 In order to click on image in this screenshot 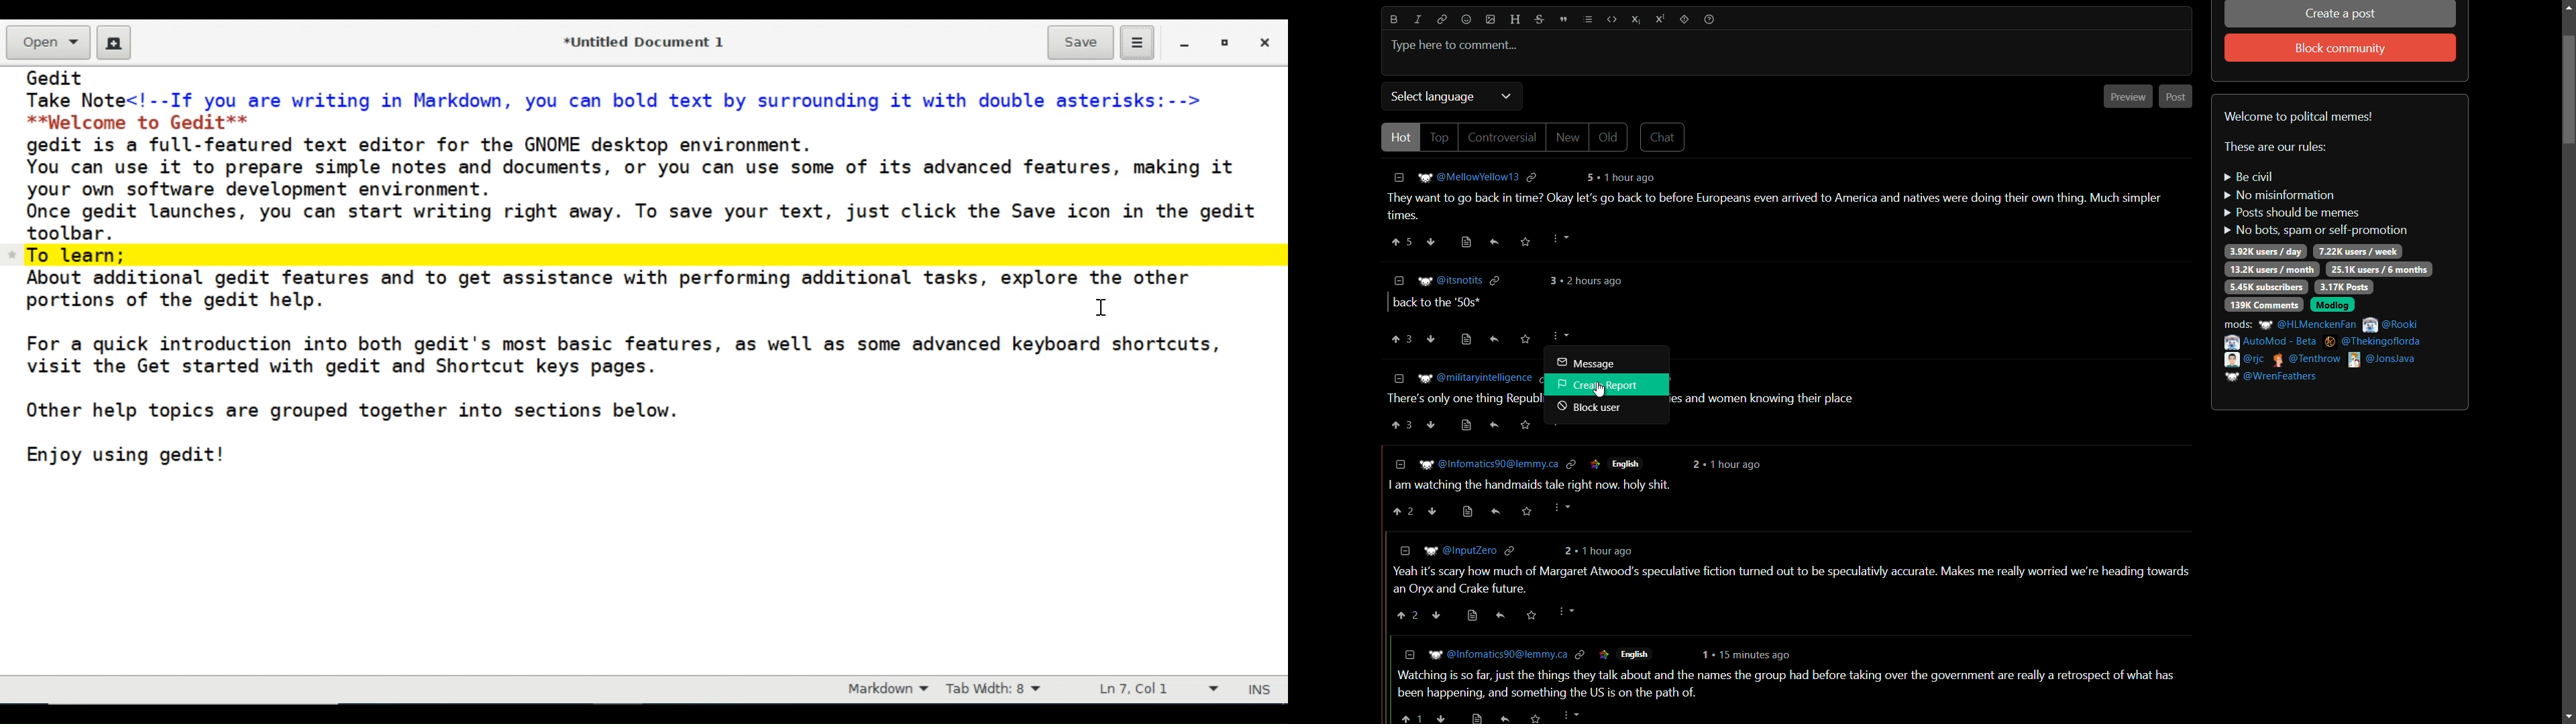, I will do `click(1491, 19)`.